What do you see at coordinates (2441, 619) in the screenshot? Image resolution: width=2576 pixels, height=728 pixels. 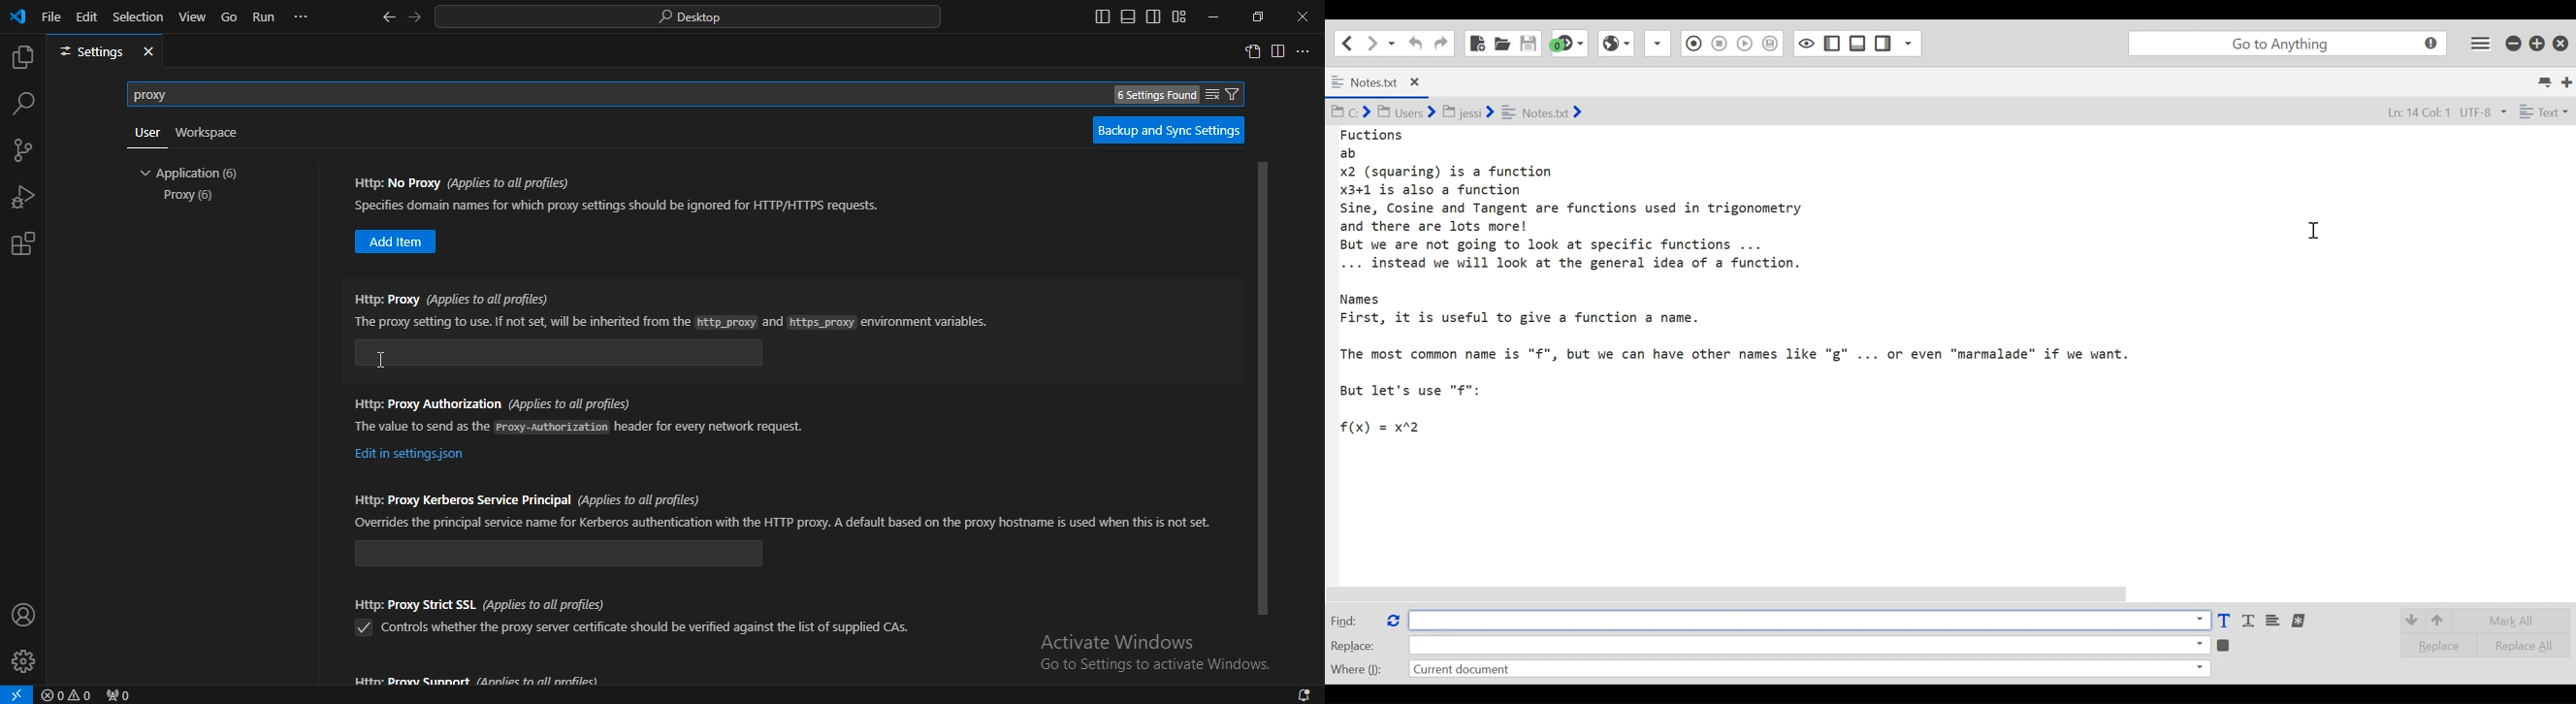 I see `Arrow up` at bounding box center [2441, 619].